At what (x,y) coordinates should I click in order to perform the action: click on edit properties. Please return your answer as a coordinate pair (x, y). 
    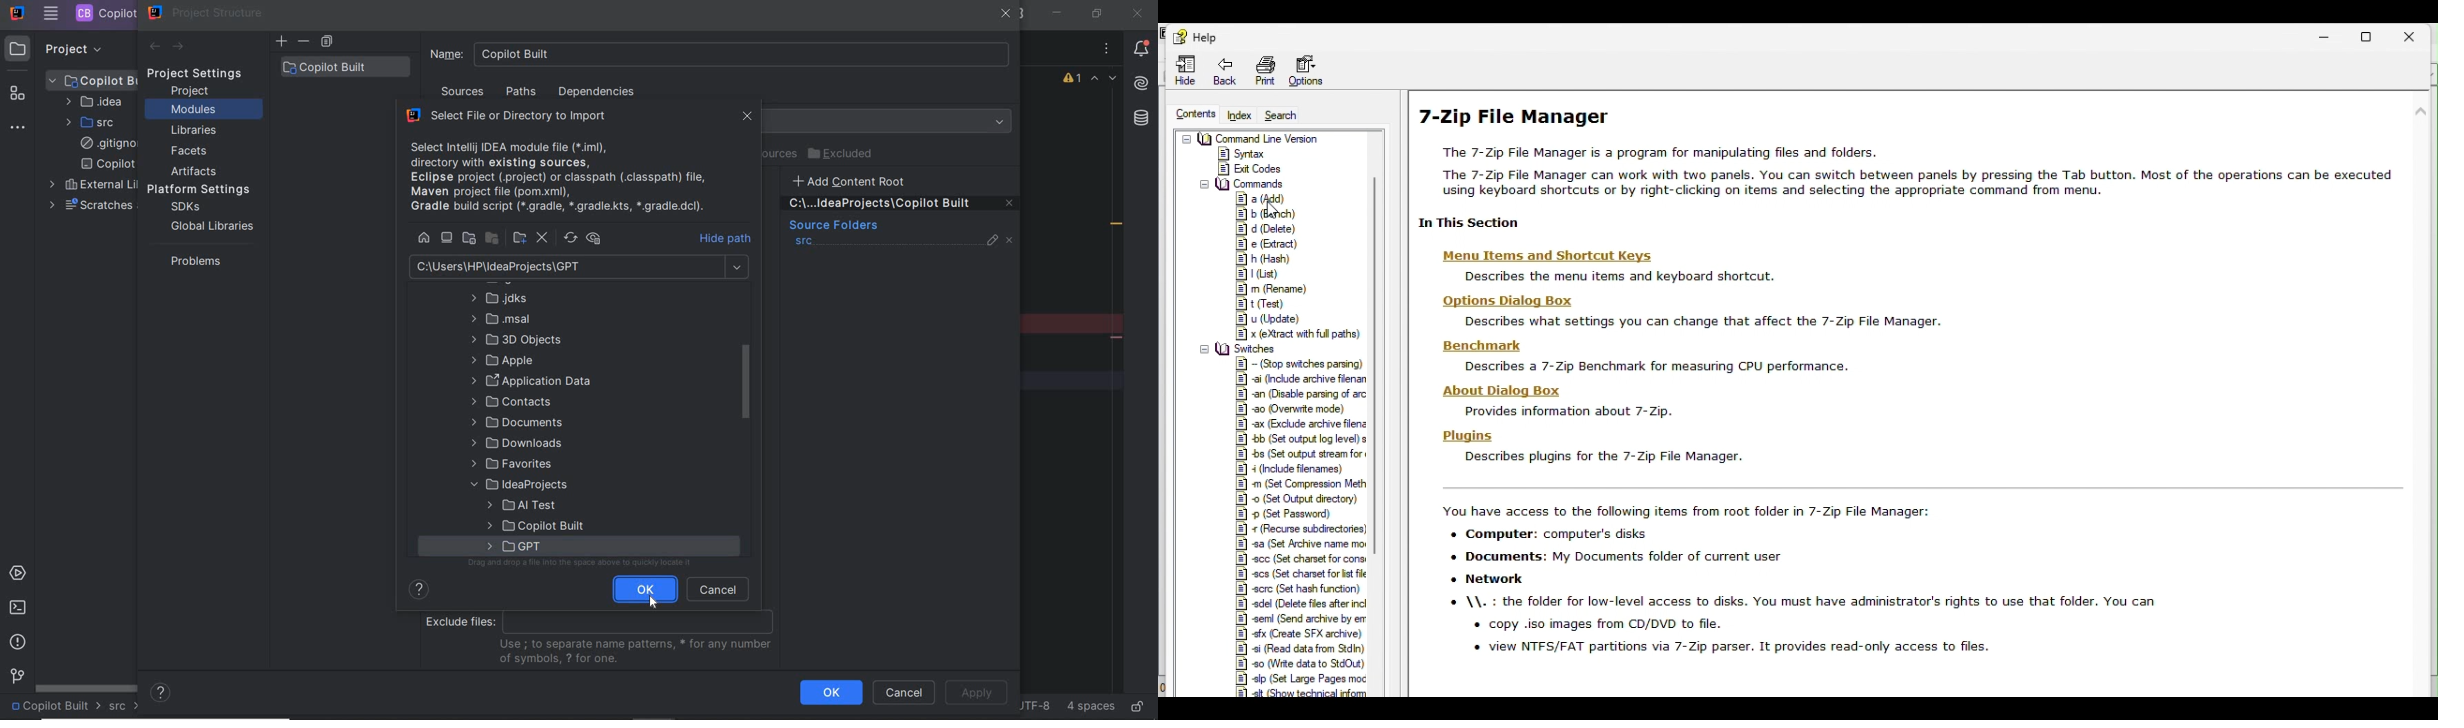
    Looking at the image, I should click on (994, 243).